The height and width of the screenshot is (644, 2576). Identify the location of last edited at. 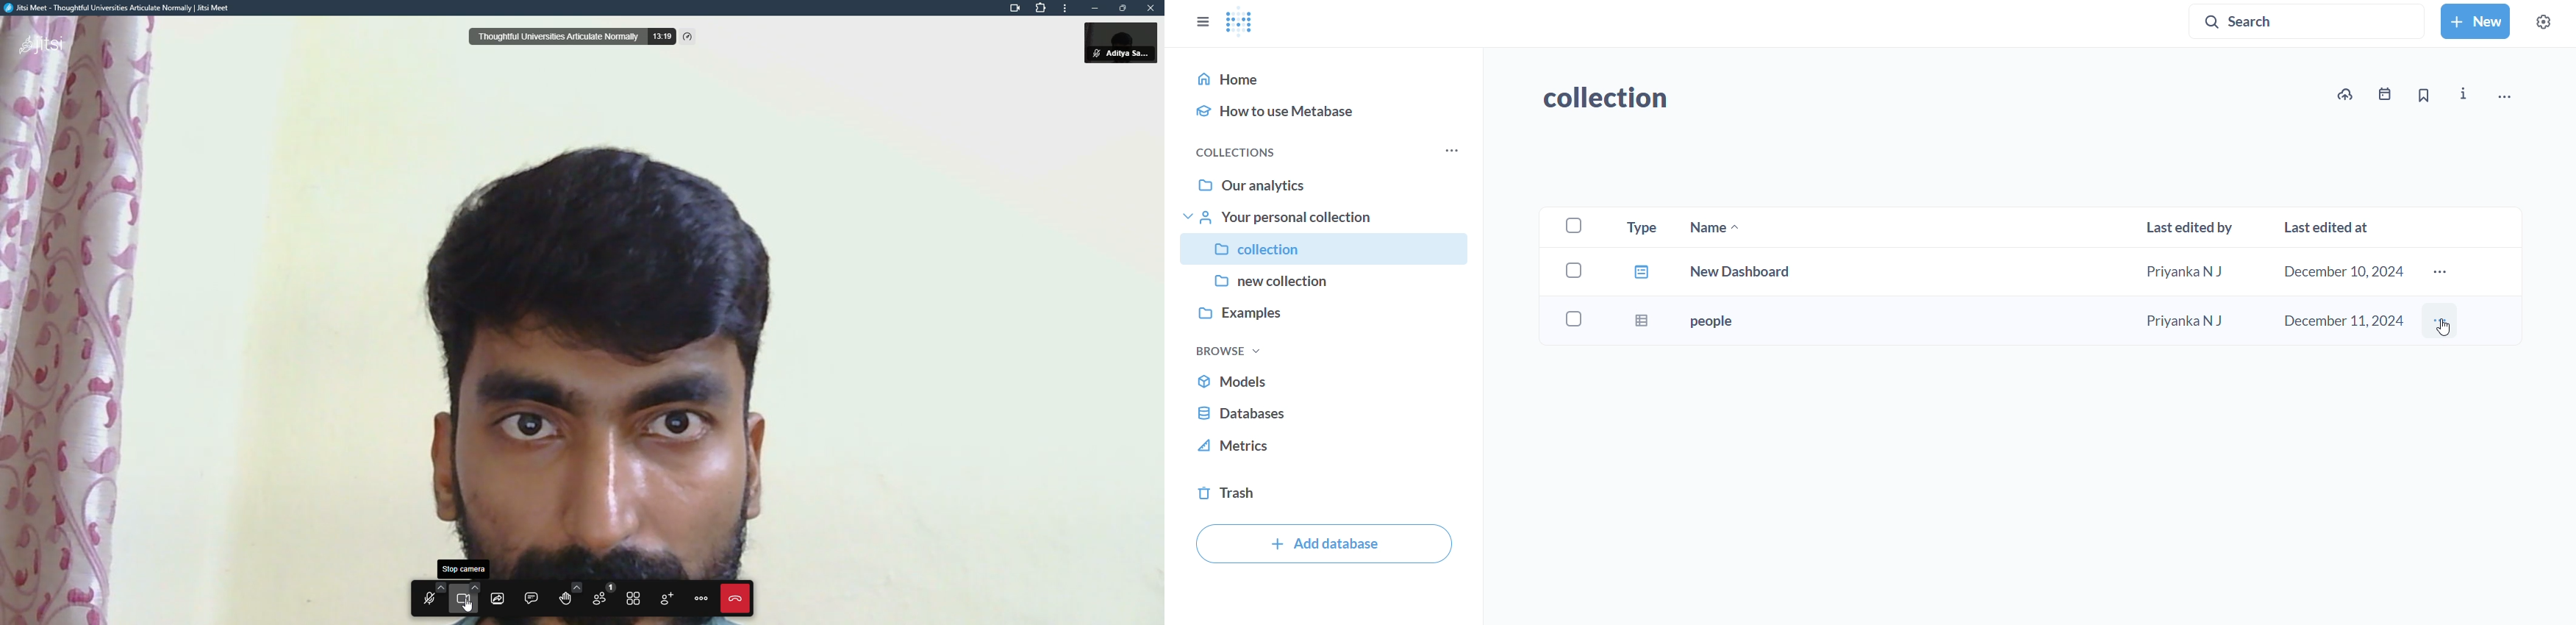
(2330, 226).